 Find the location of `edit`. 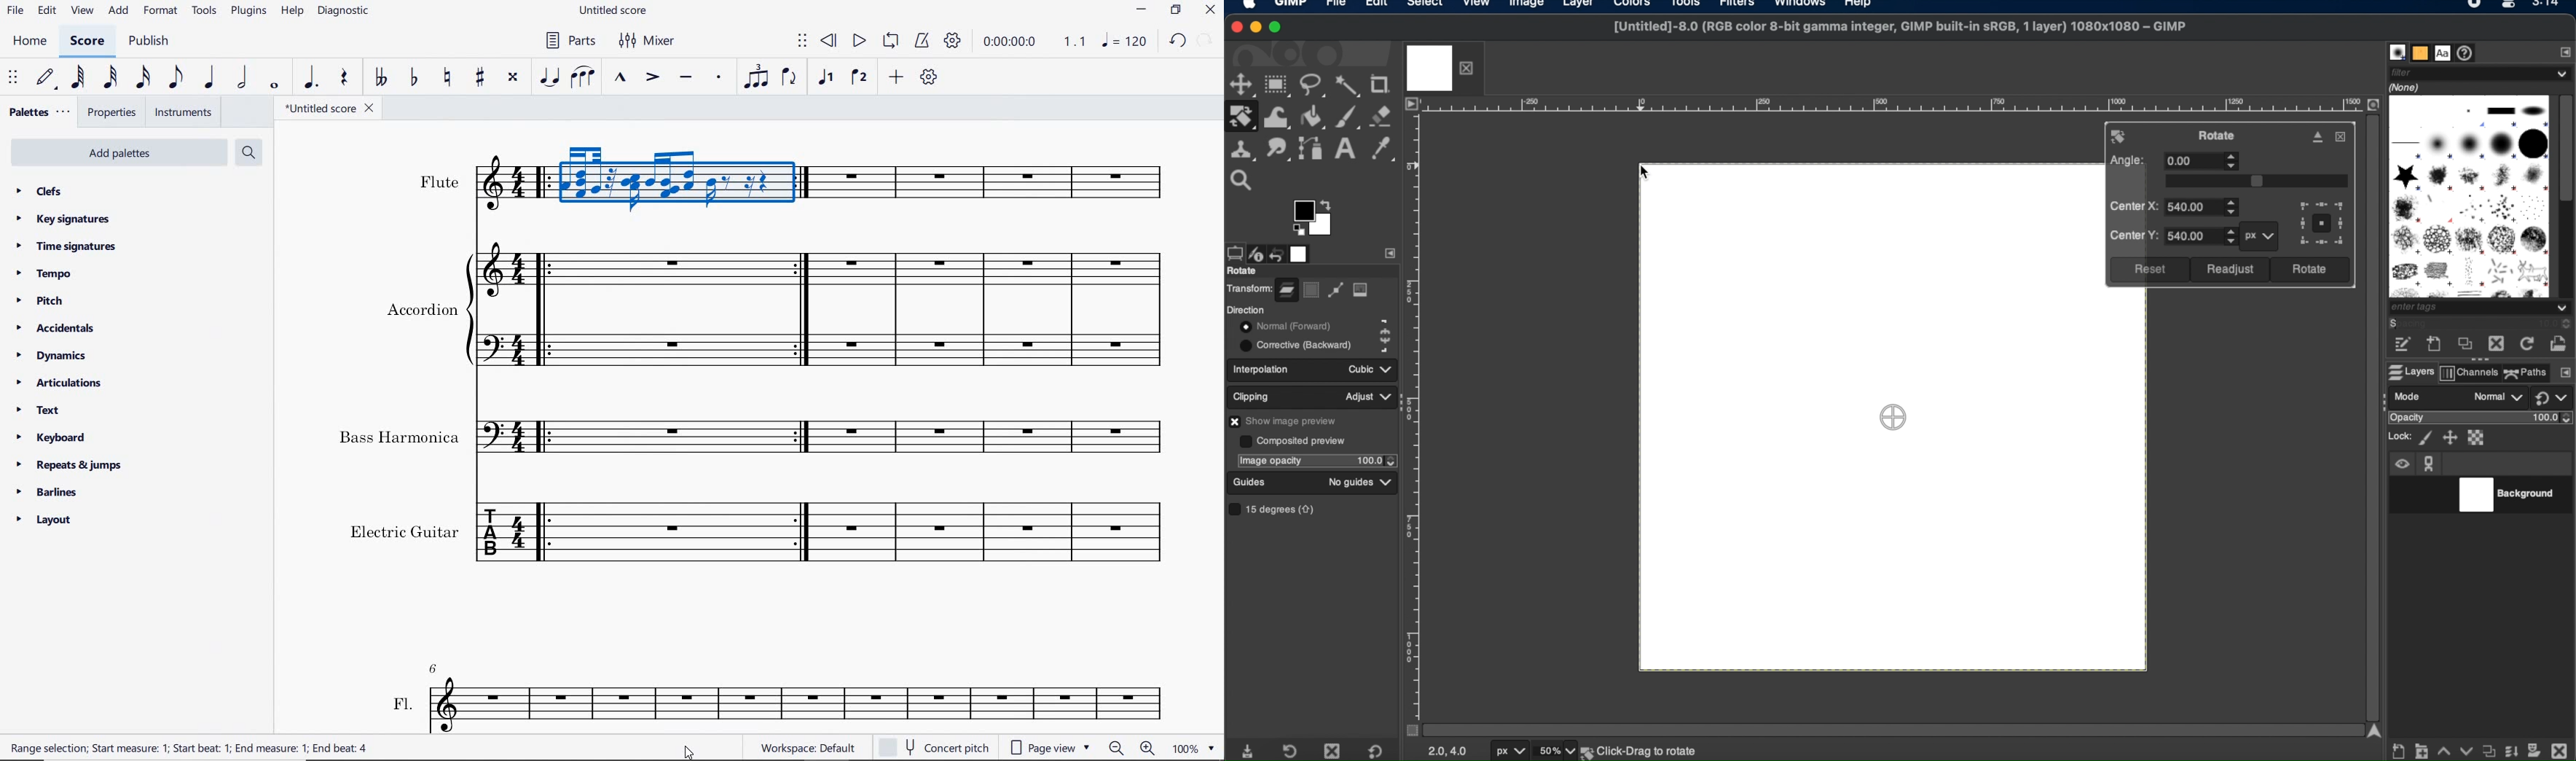

edit is located at coordinates (46, 10).